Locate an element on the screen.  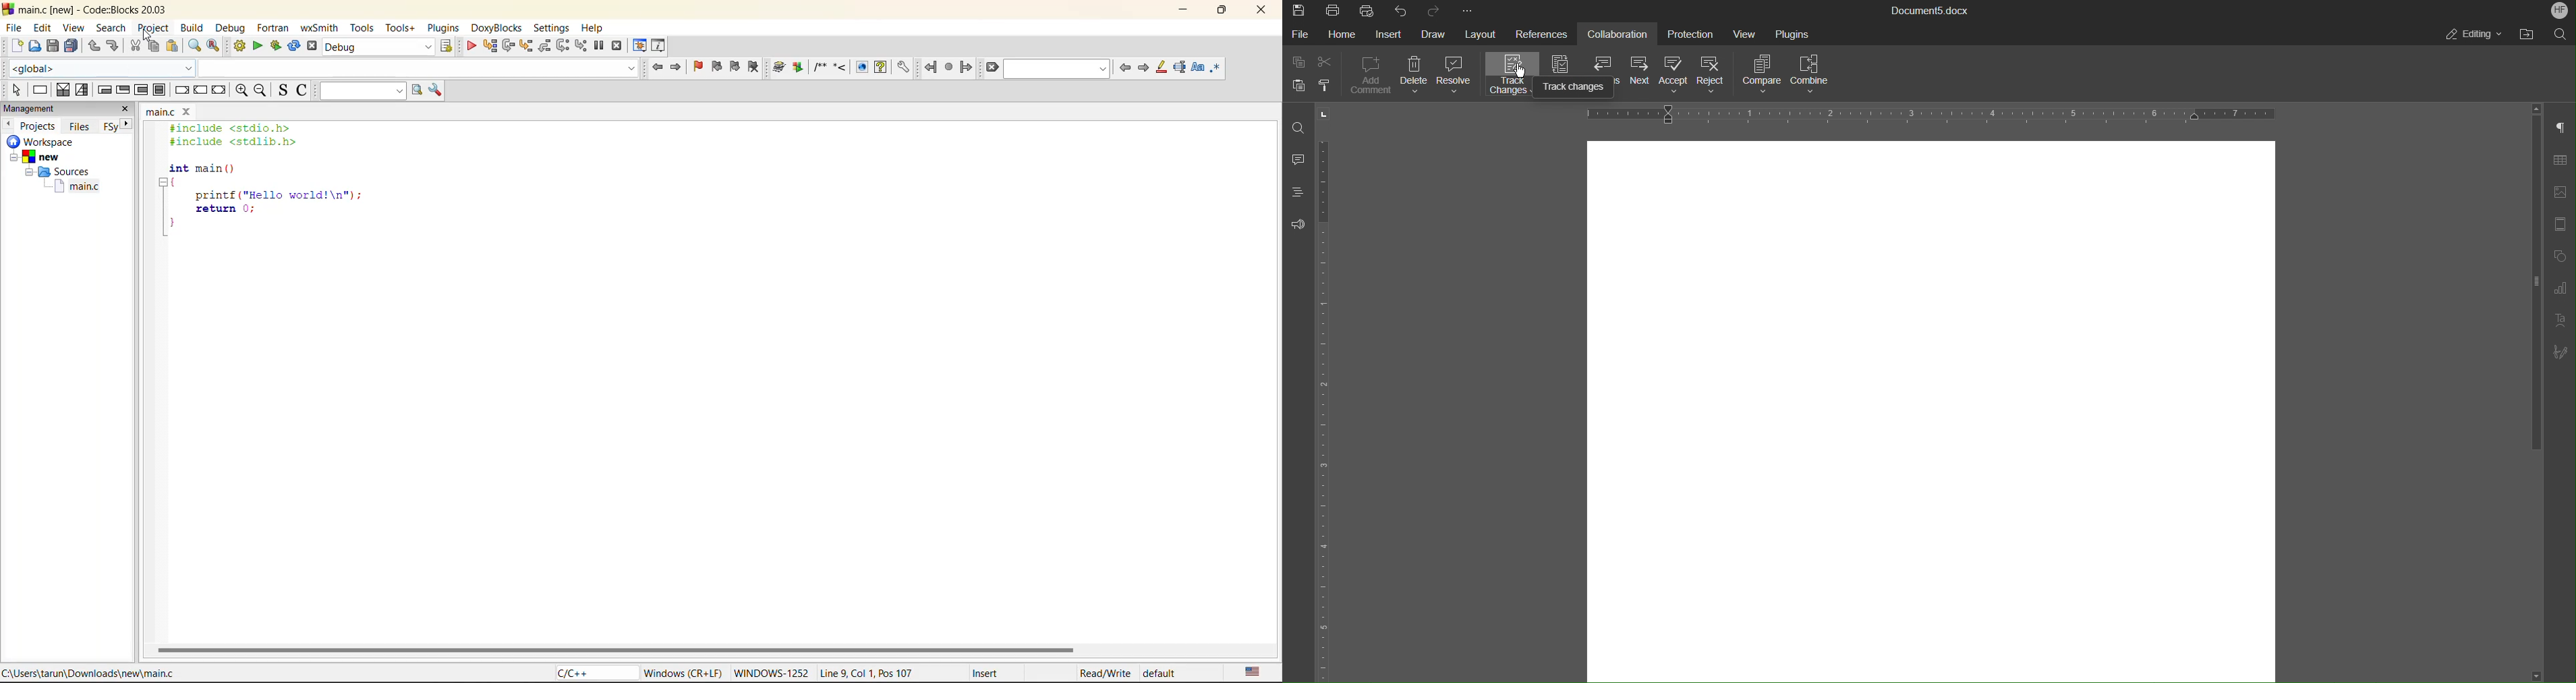
Open File Location is located at coordinates (2521, 34).